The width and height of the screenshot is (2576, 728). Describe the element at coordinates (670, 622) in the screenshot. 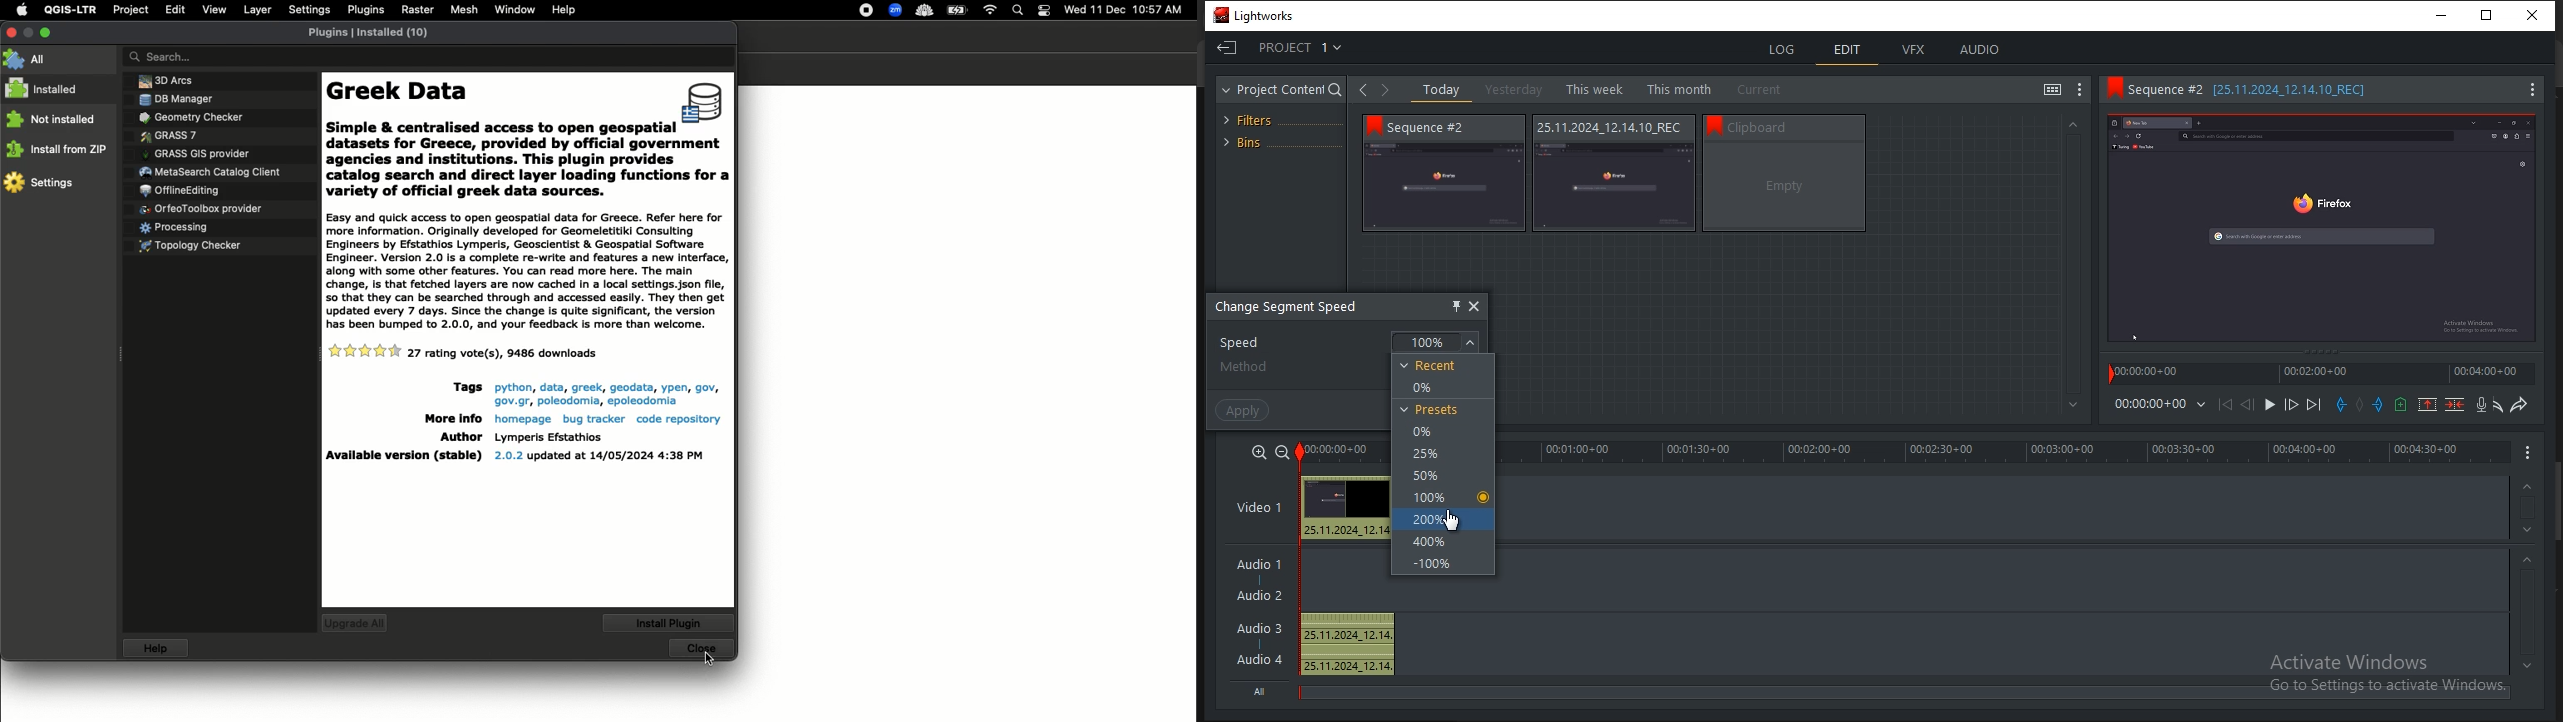

I see `Install plugin` at that location.